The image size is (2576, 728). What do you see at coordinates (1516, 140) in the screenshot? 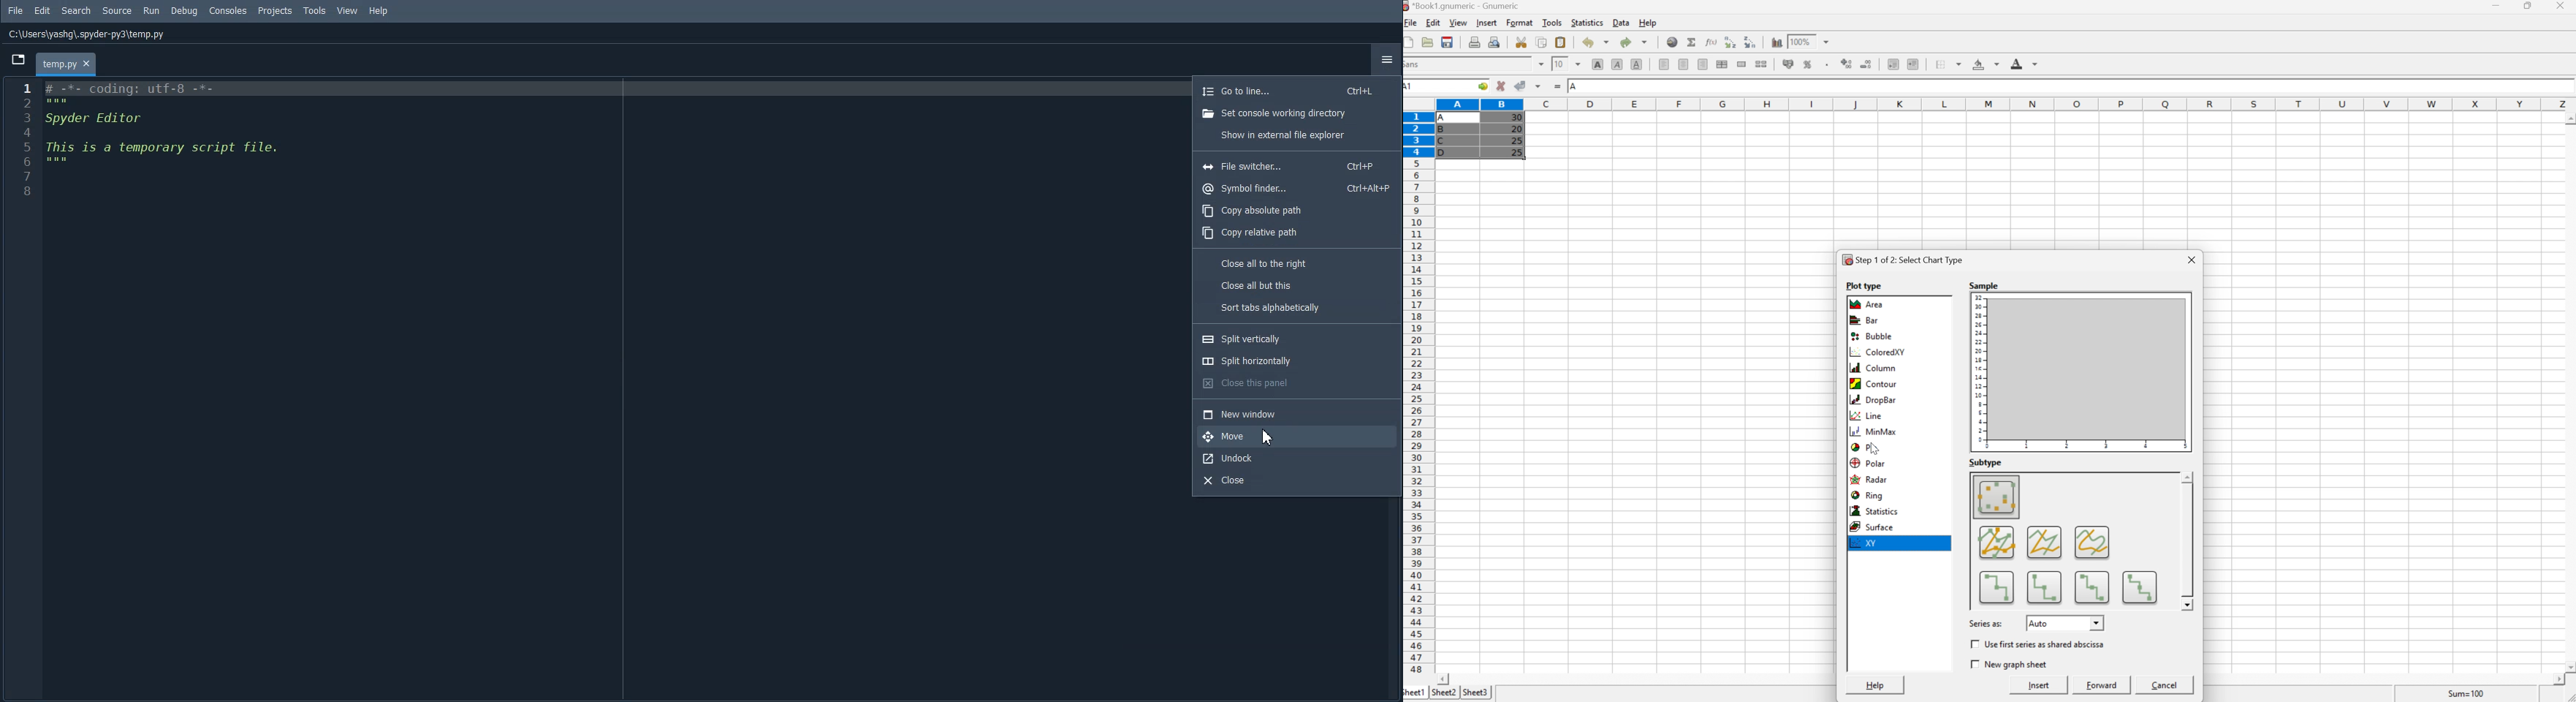
I see `25` at bounding box center [1516, 140].